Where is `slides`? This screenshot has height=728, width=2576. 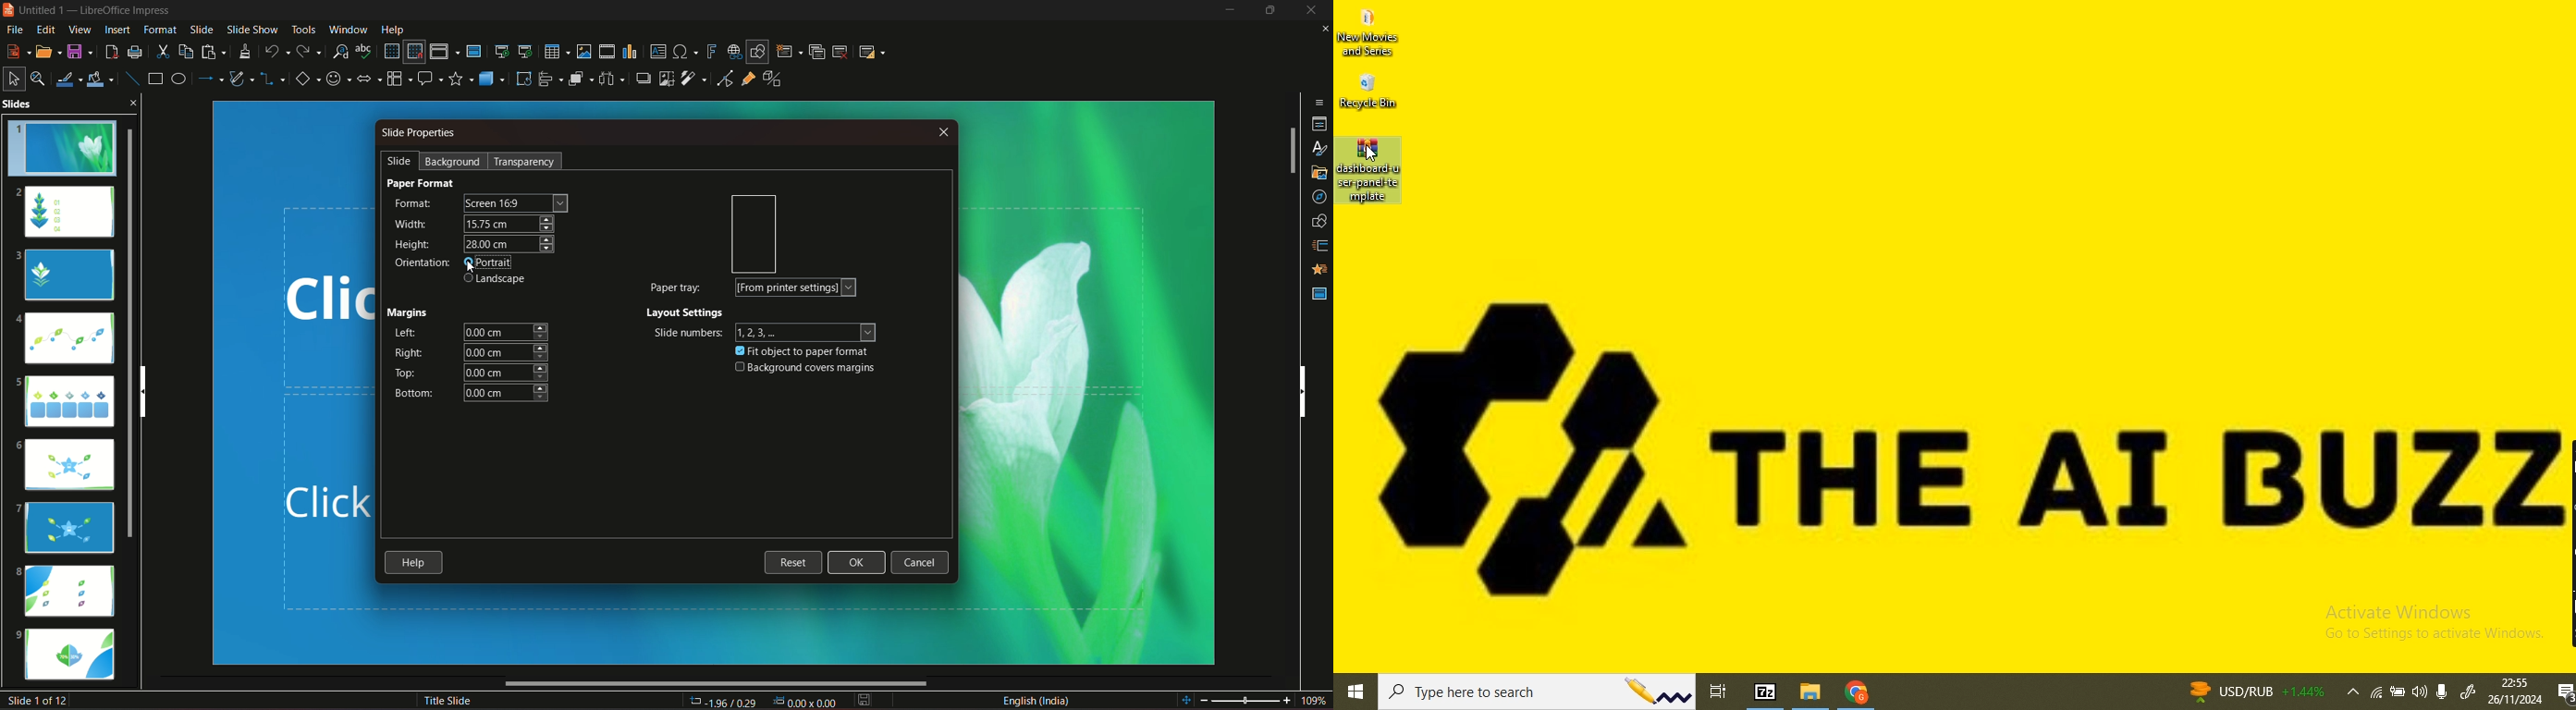 slides is located at coordinates (57, 105).